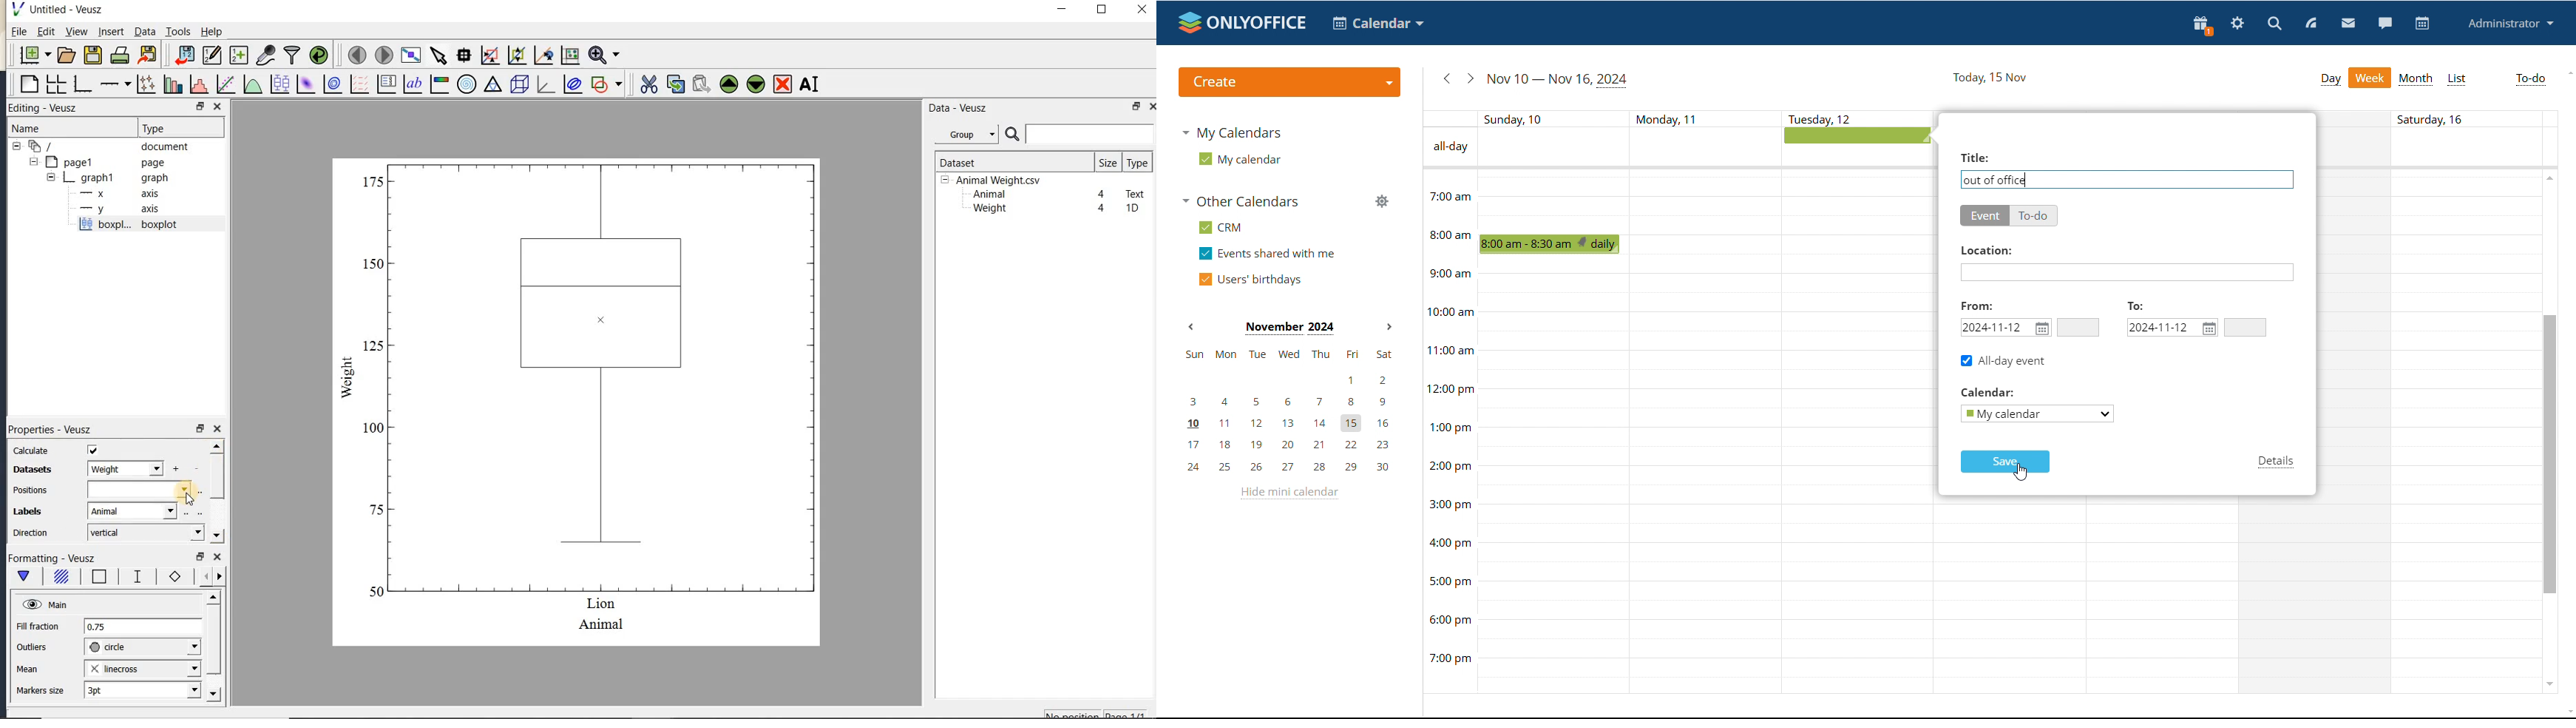 This screenshot has width=2576, height=728. What do you see at coordinates (225, 84) in the screenshot?
I see `fit a function to data` at bounding box center [225, 84].